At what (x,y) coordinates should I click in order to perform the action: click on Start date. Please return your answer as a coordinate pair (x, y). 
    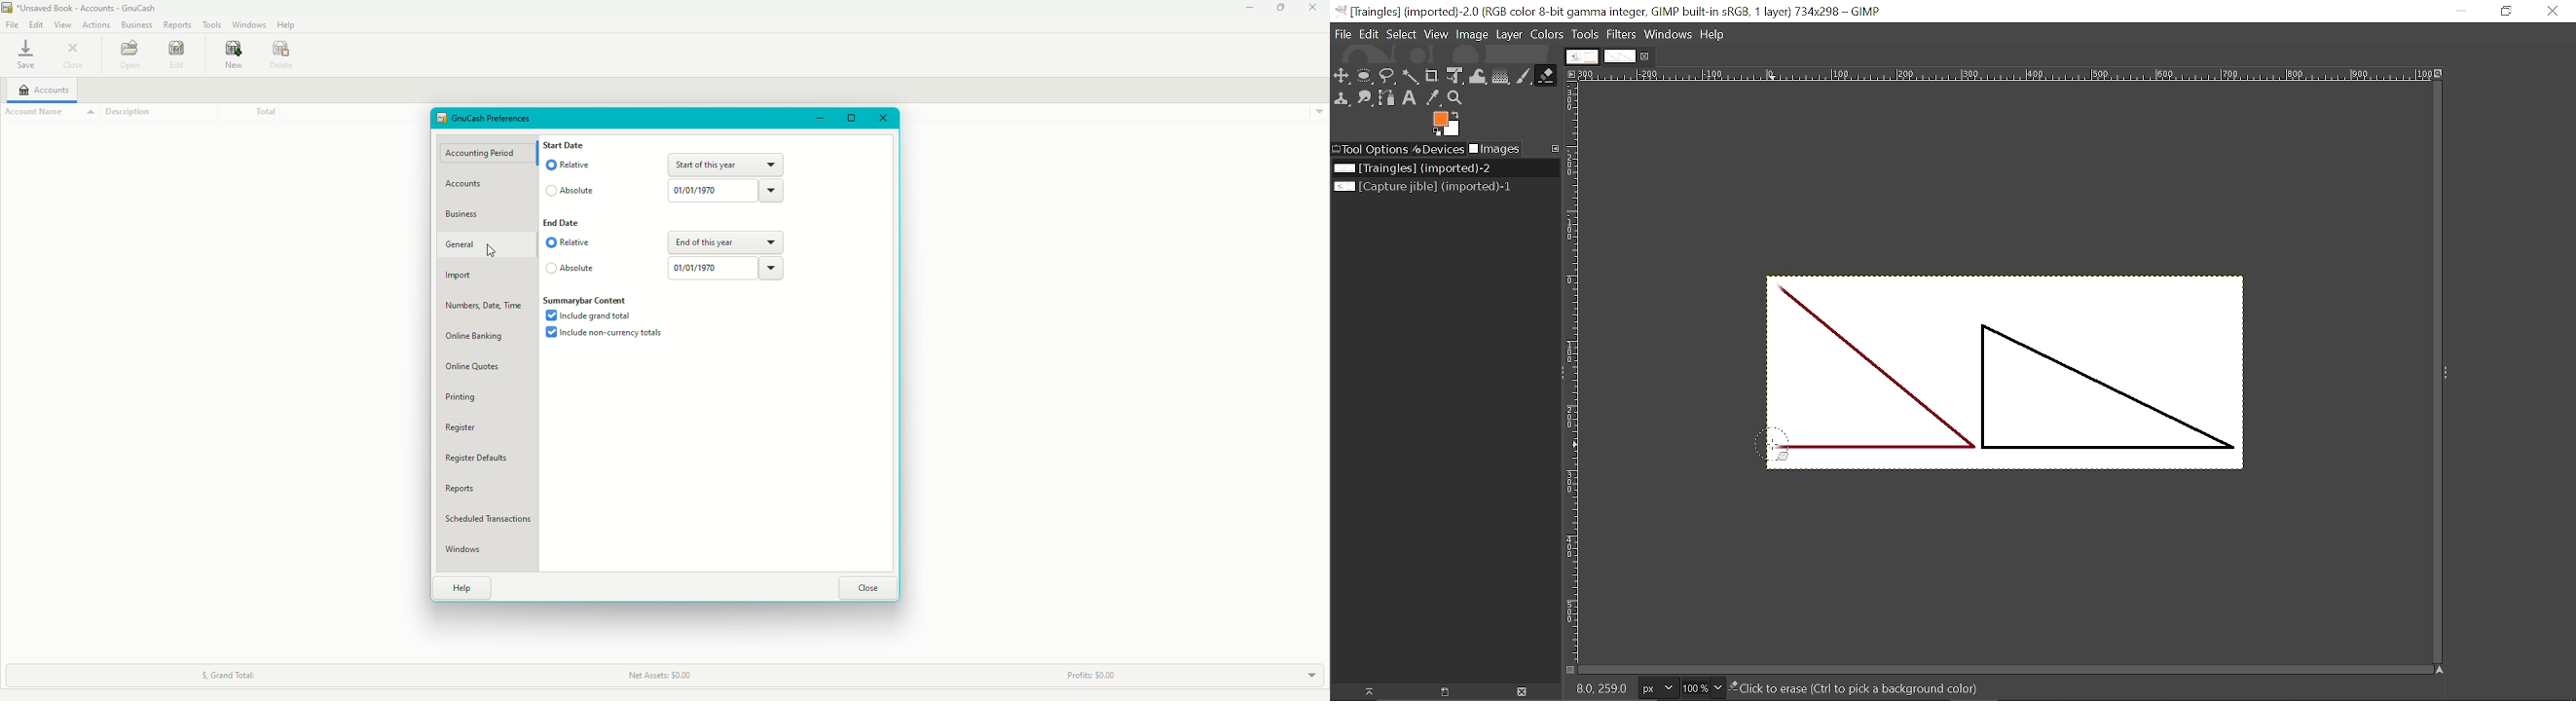
    Looking at the image, I should click on (571, 144).